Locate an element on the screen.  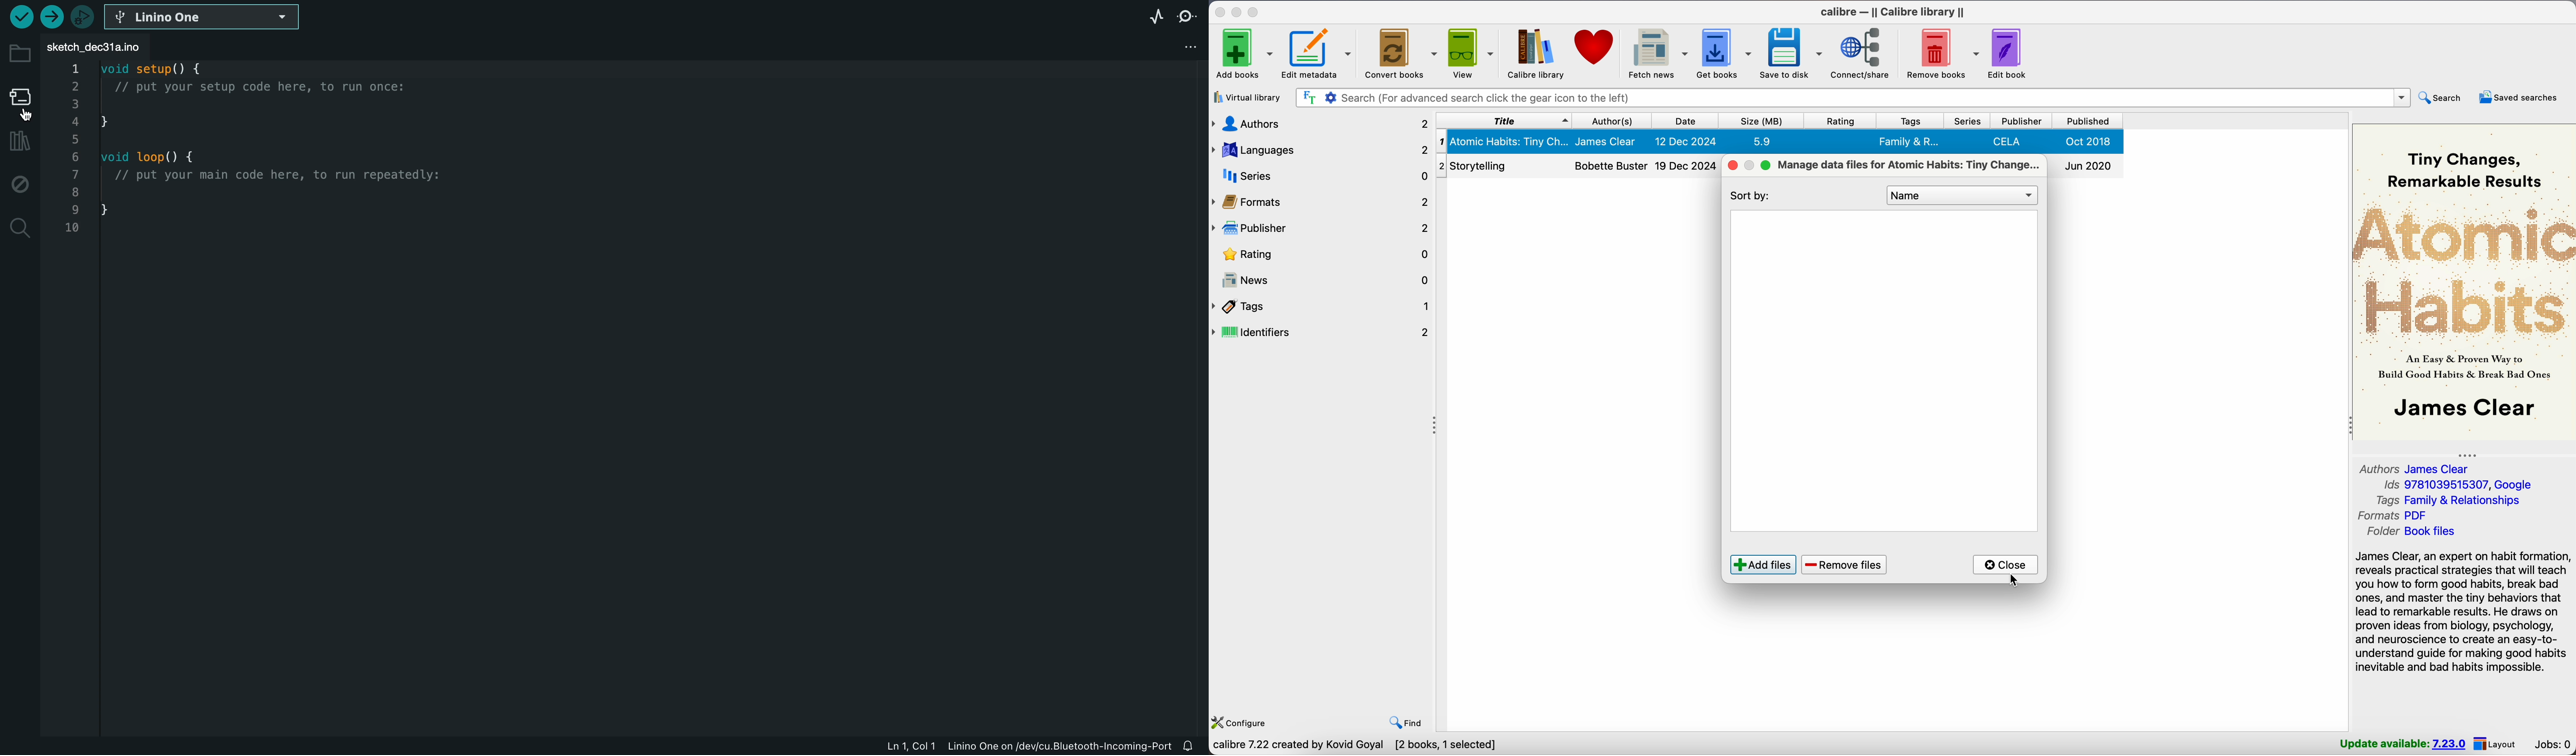
sort by: is located at coordinates (1752, 196).